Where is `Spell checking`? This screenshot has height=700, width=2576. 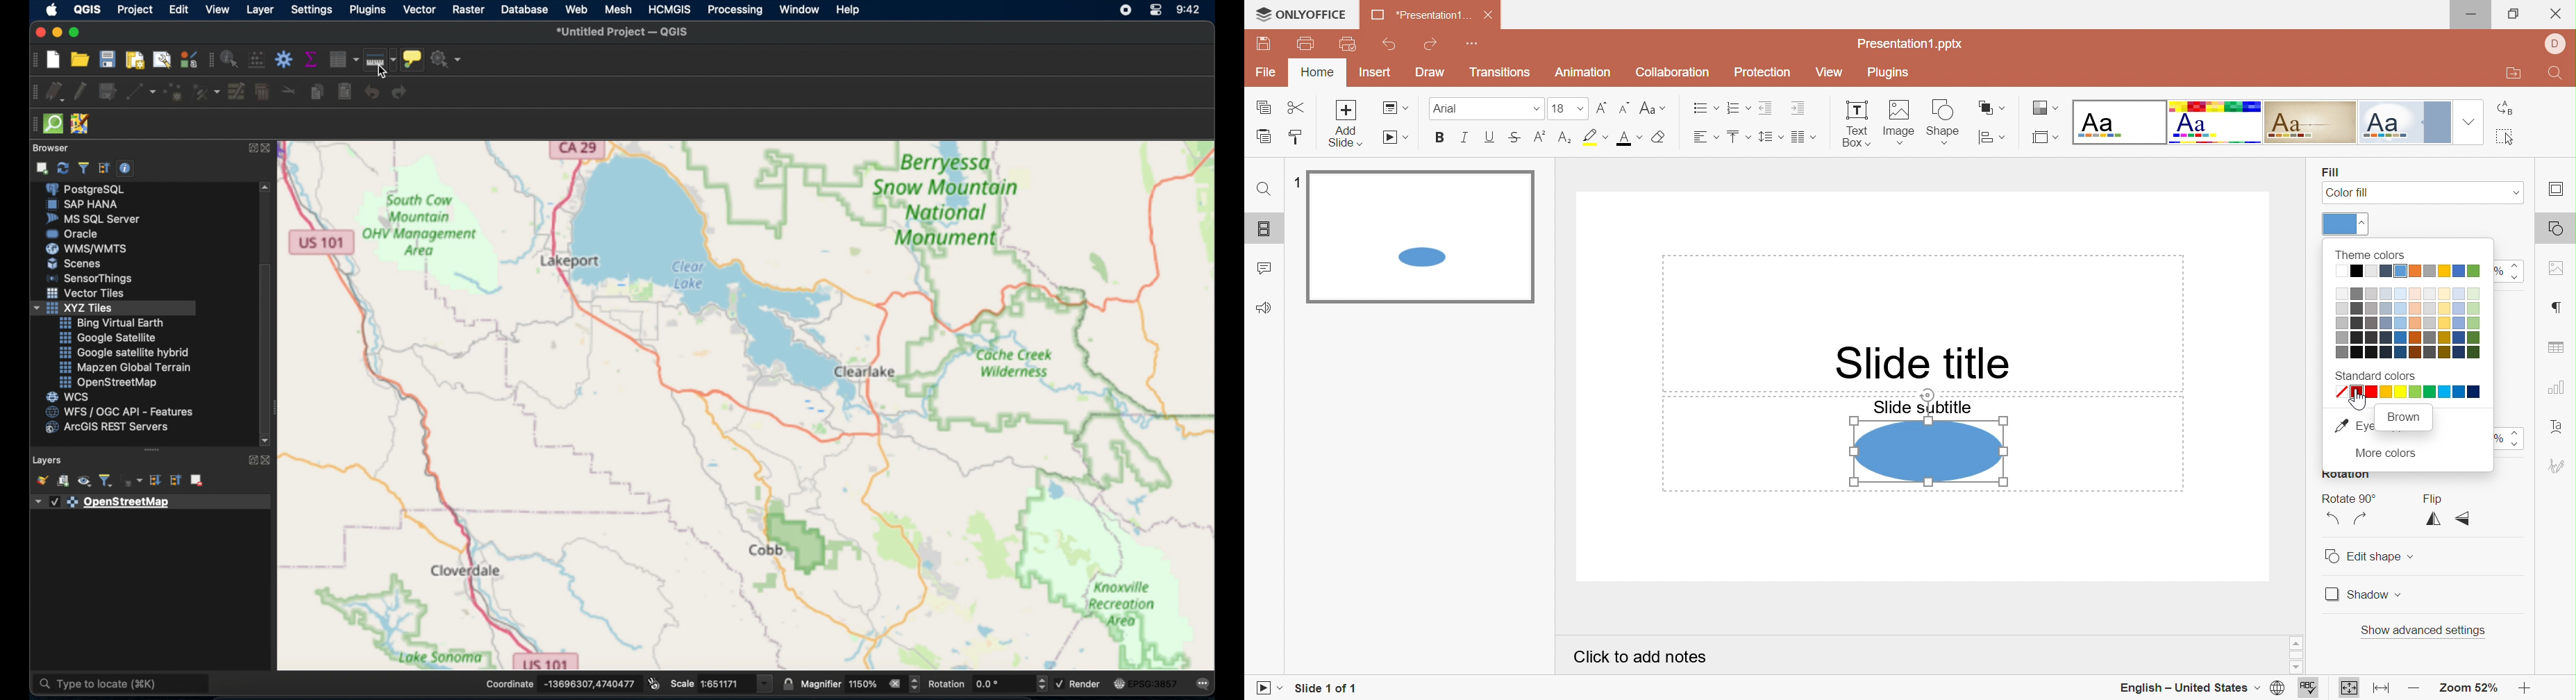
Spell checking is located at coordinates (2310, 688).